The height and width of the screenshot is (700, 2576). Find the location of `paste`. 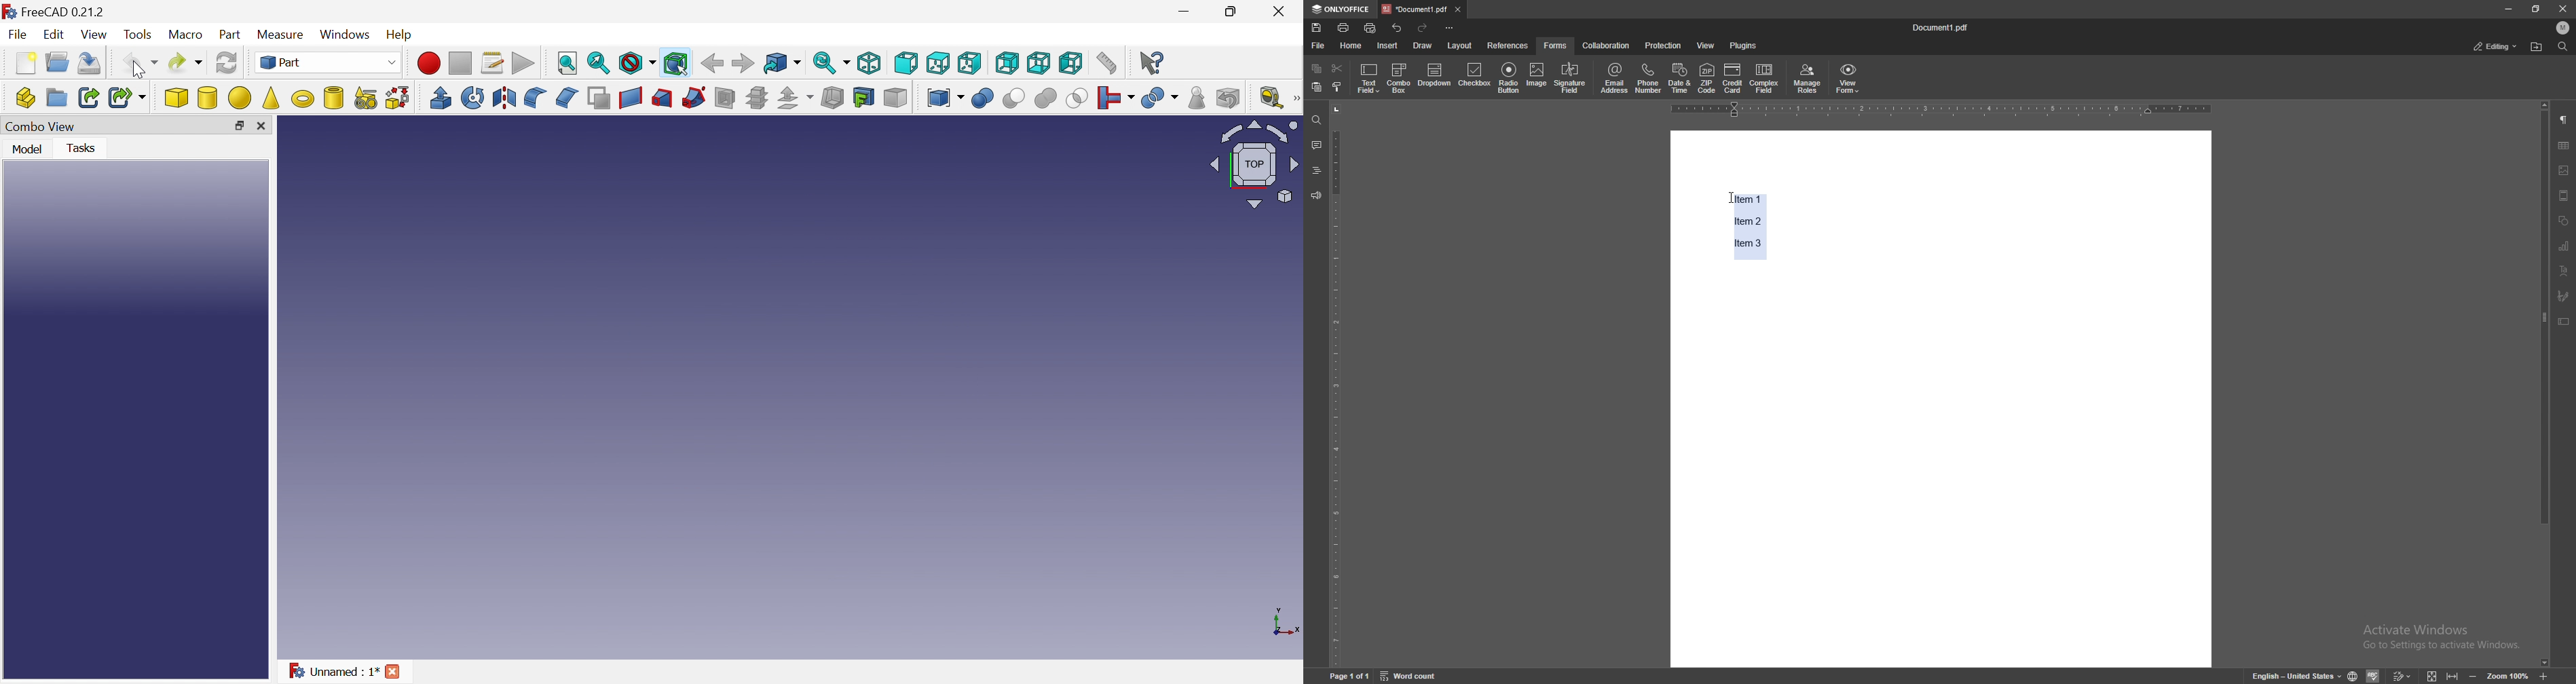

paste is located at coordinates (1316, 87).